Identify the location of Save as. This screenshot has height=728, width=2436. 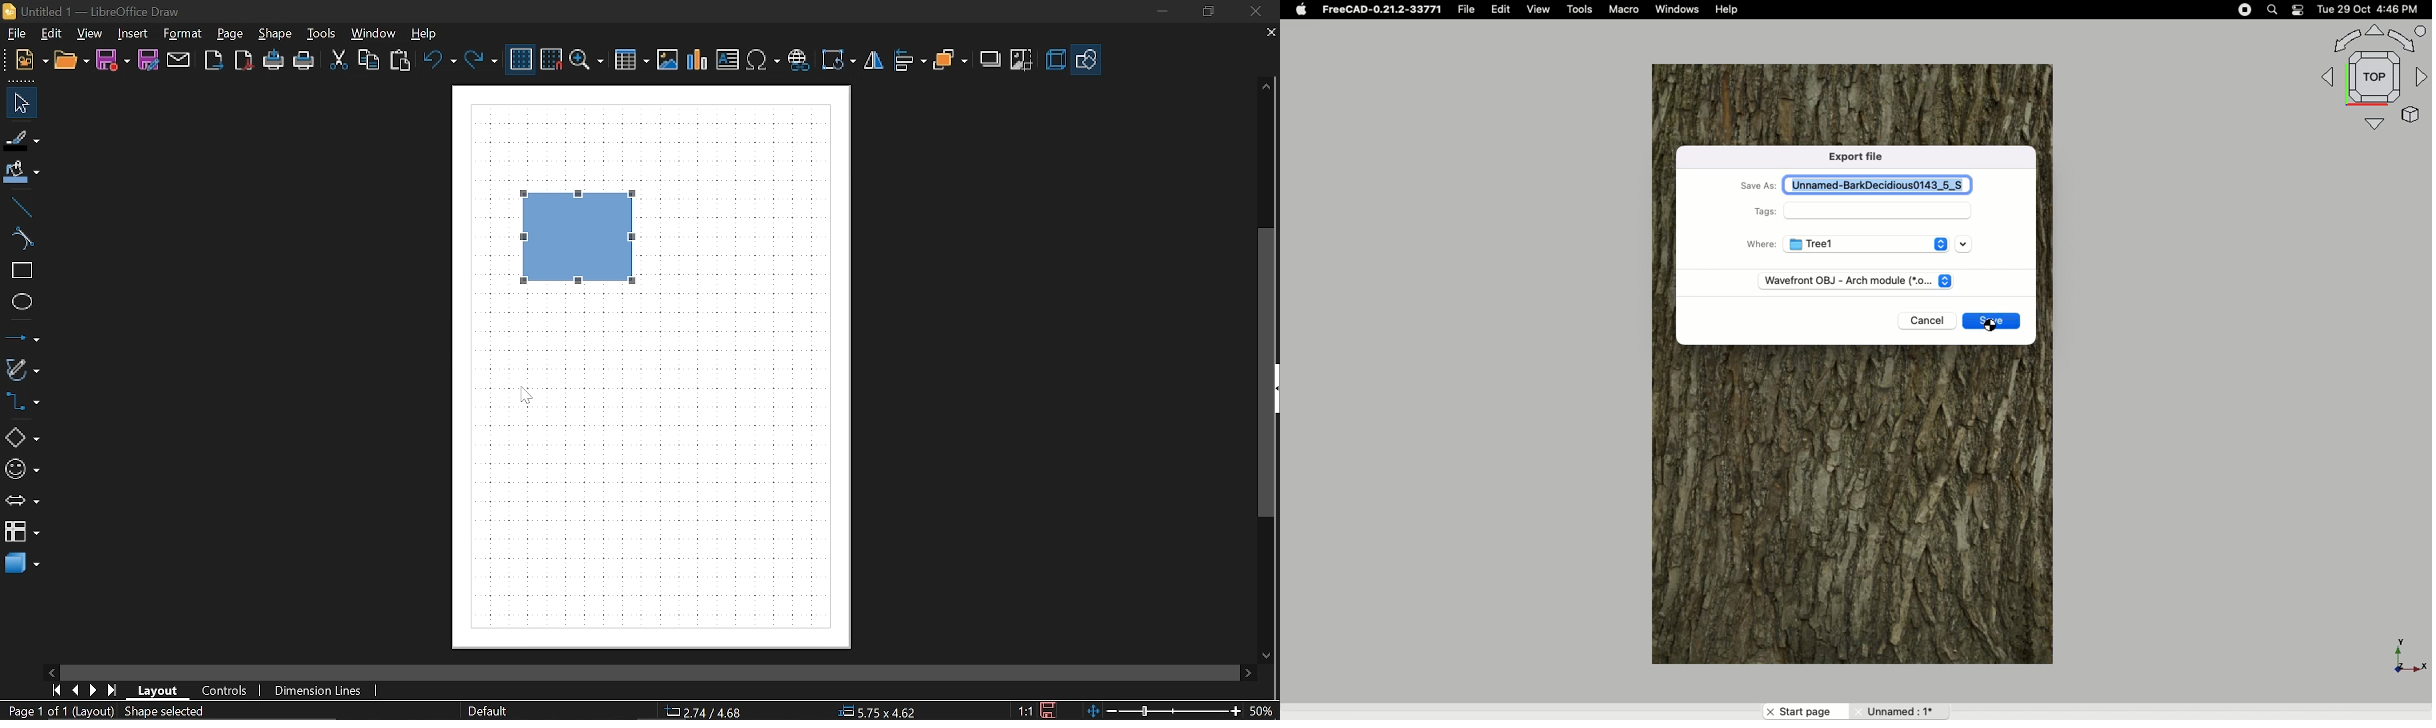
(1759, 187).